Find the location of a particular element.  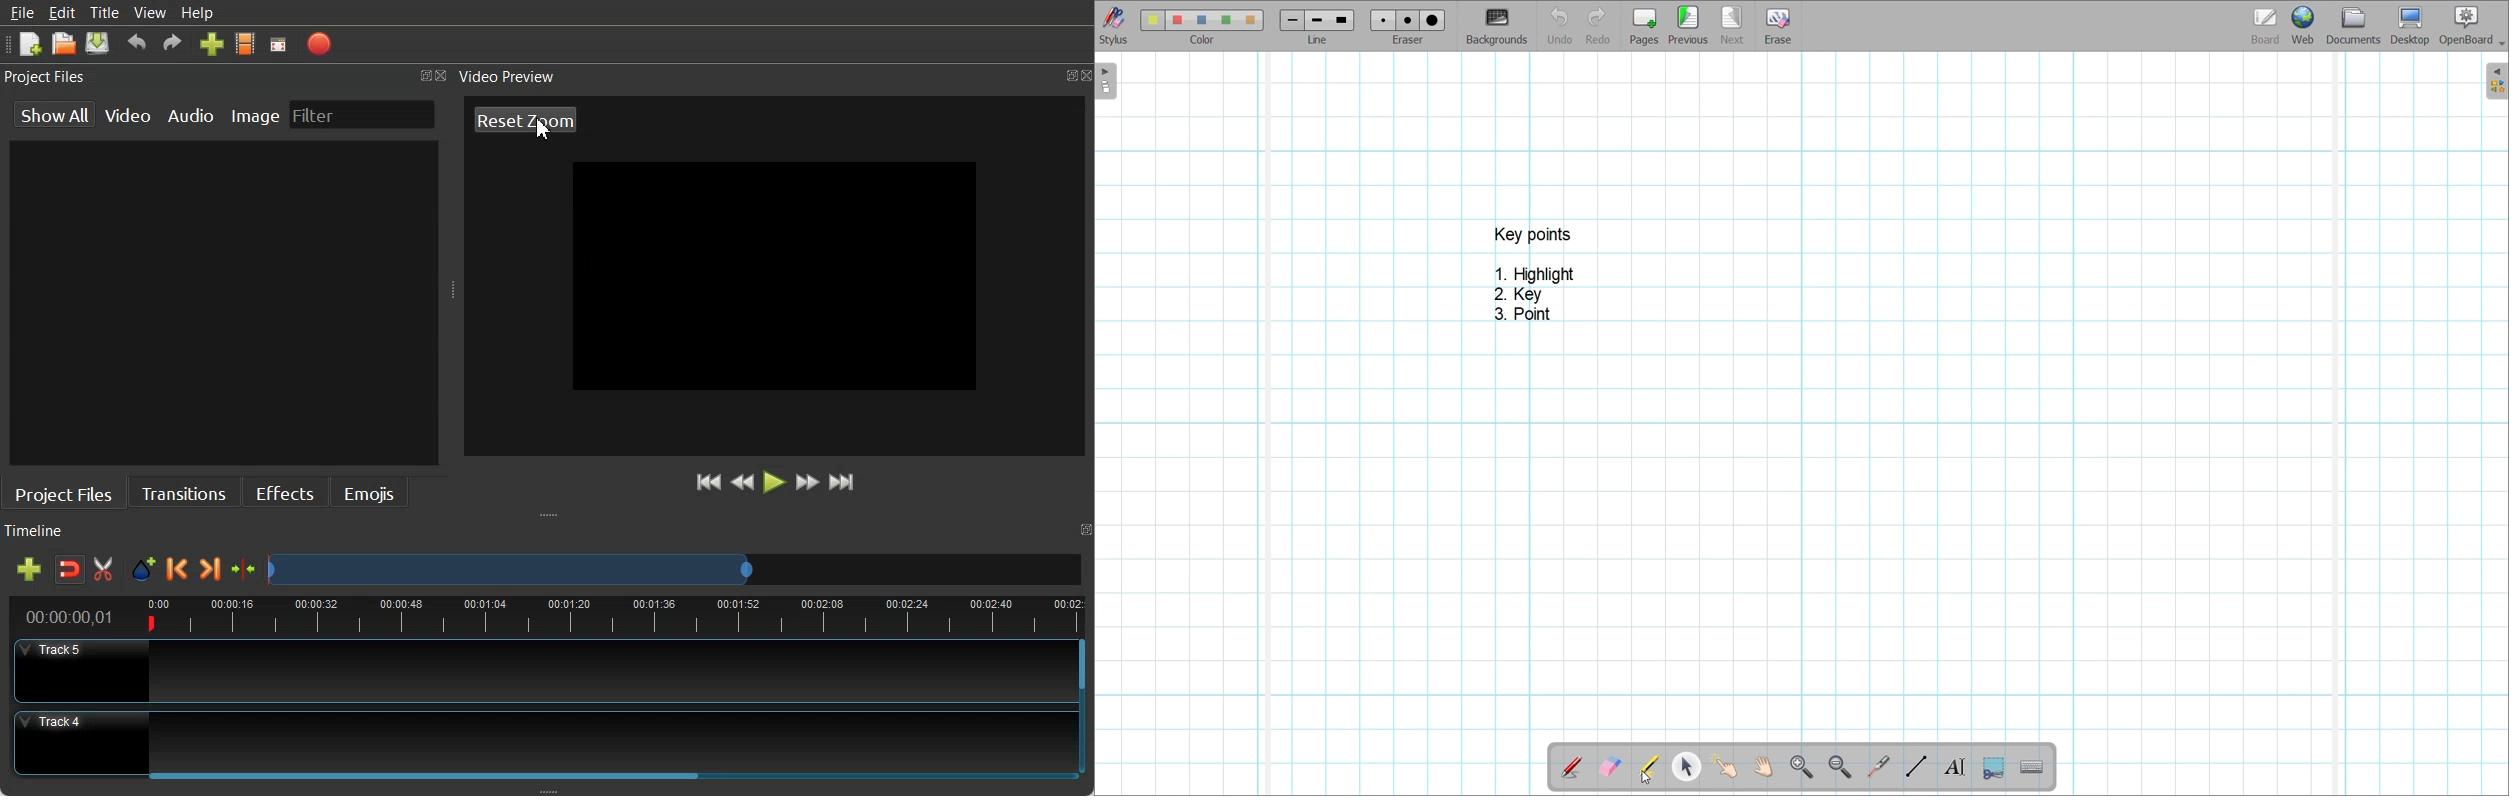

Audio is located at coordinates (190, 115).